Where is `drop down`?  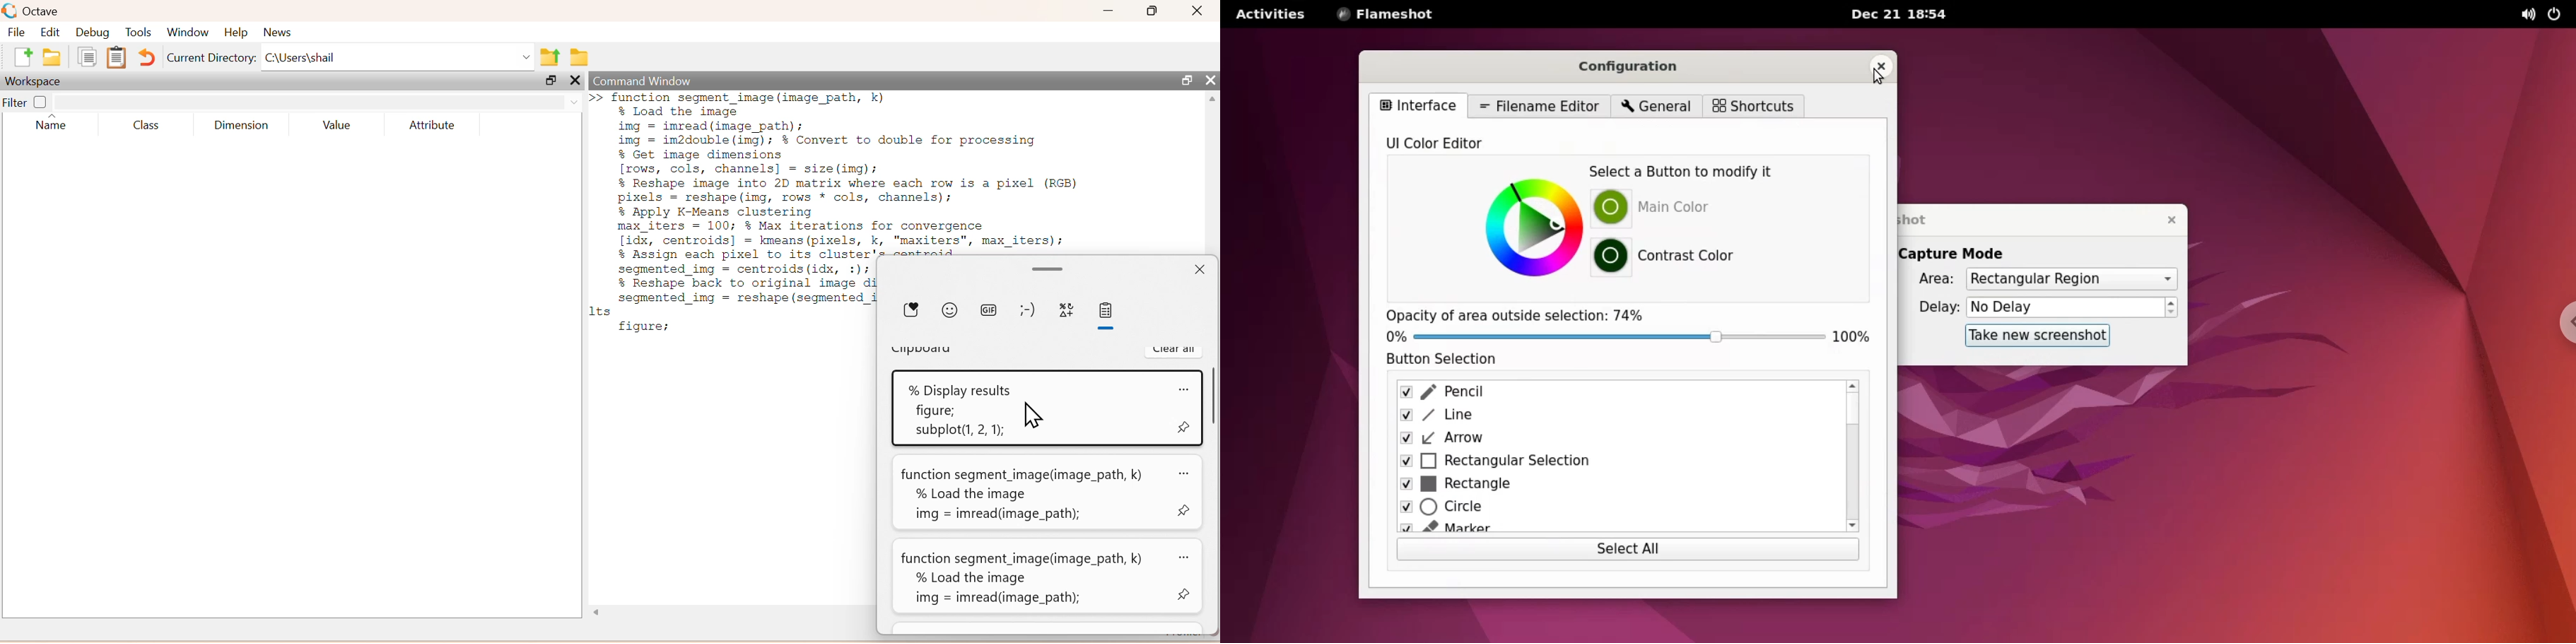 drop down is located at coordinates (572, 100).